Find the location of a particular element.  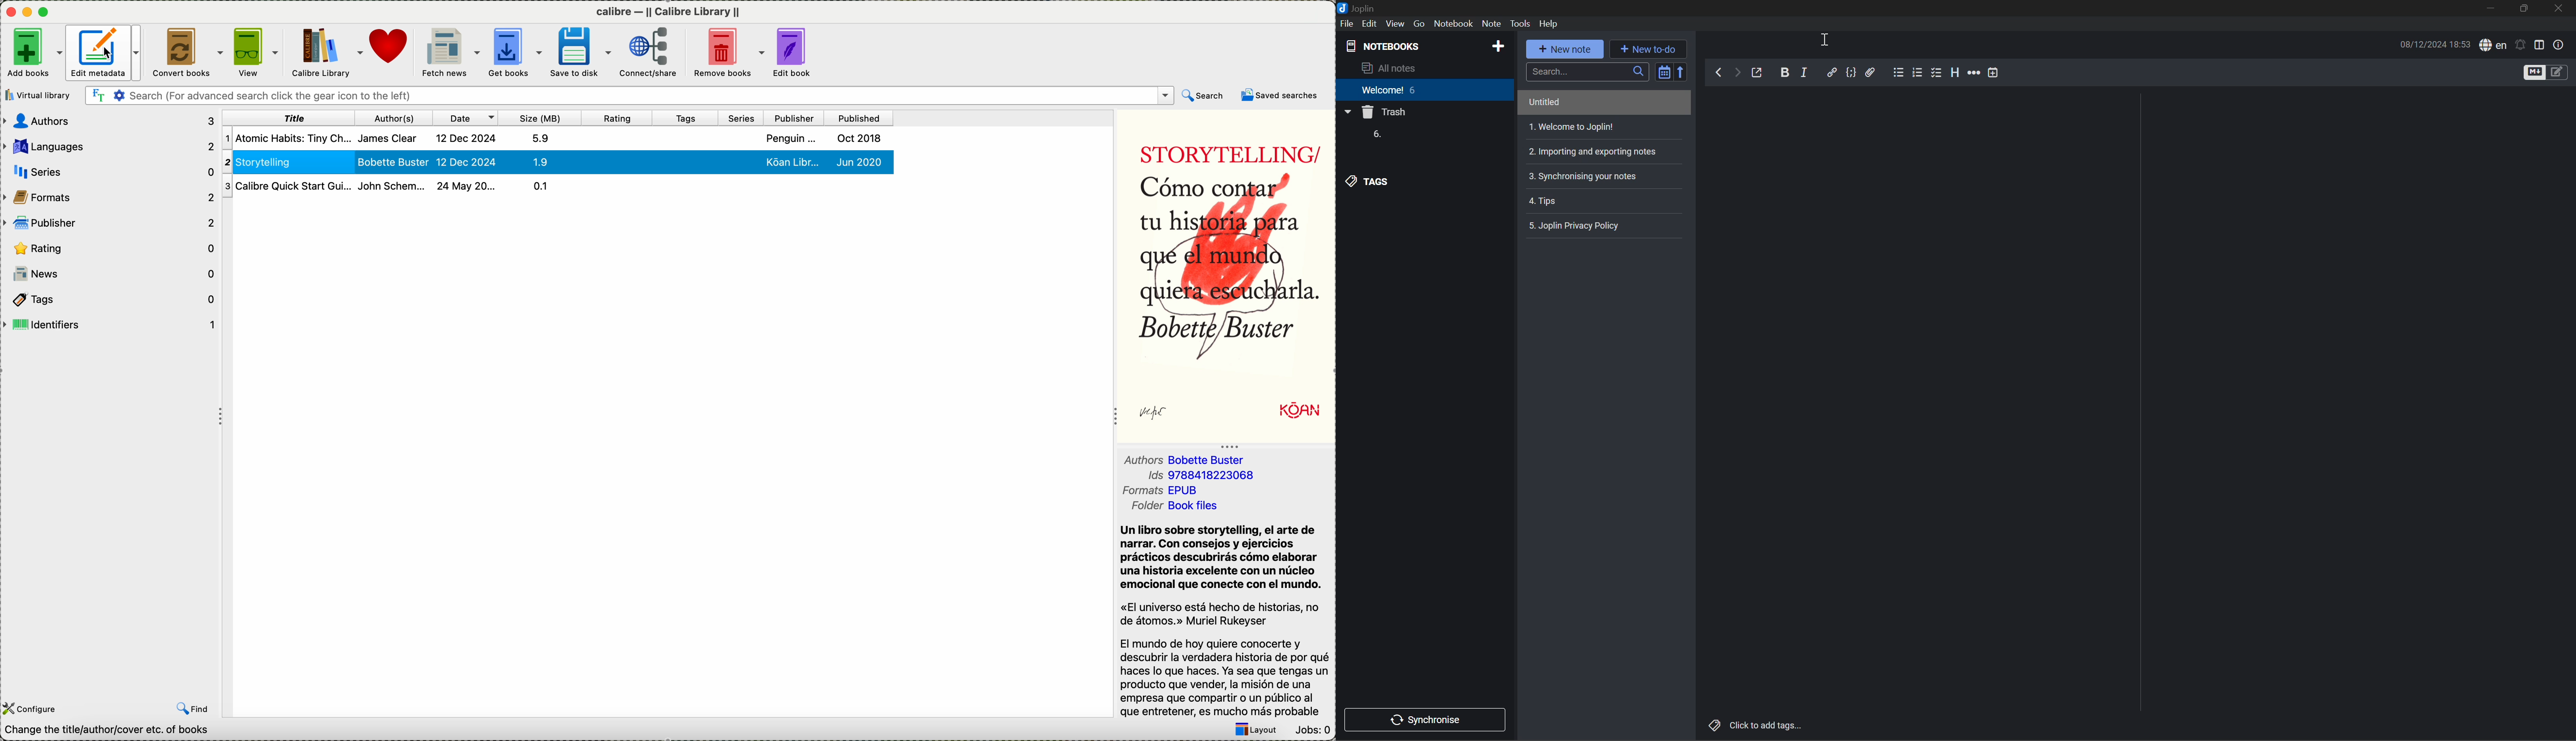

Restore Down is located at coordinates (2526, 8).